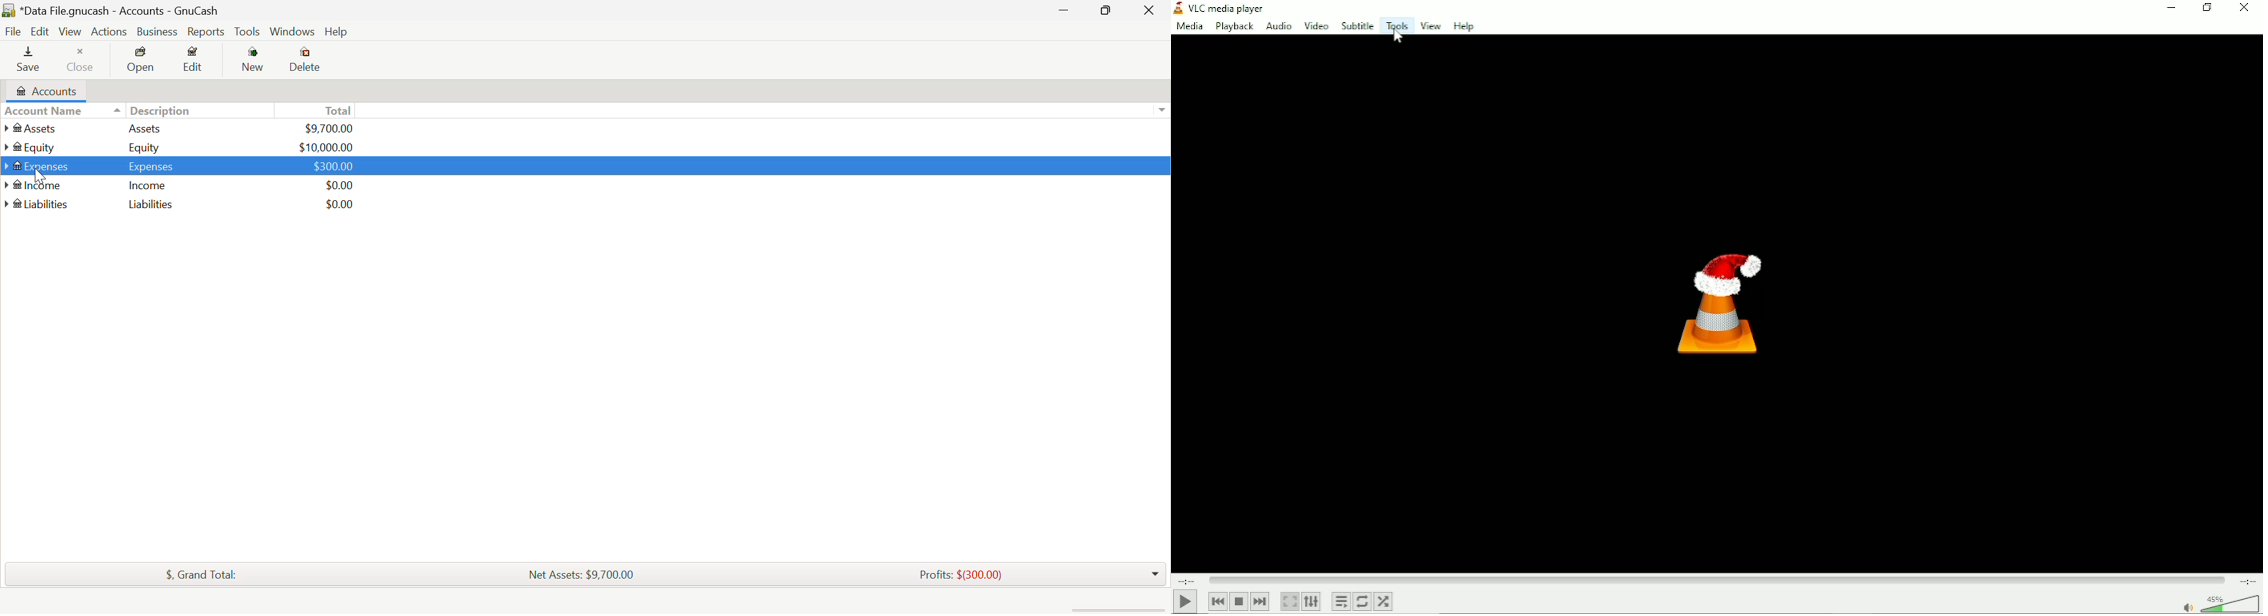  Describe the element at coordinates (179, 128) in the screenshot. I see `Assets Assets $9,700.00` at that location.